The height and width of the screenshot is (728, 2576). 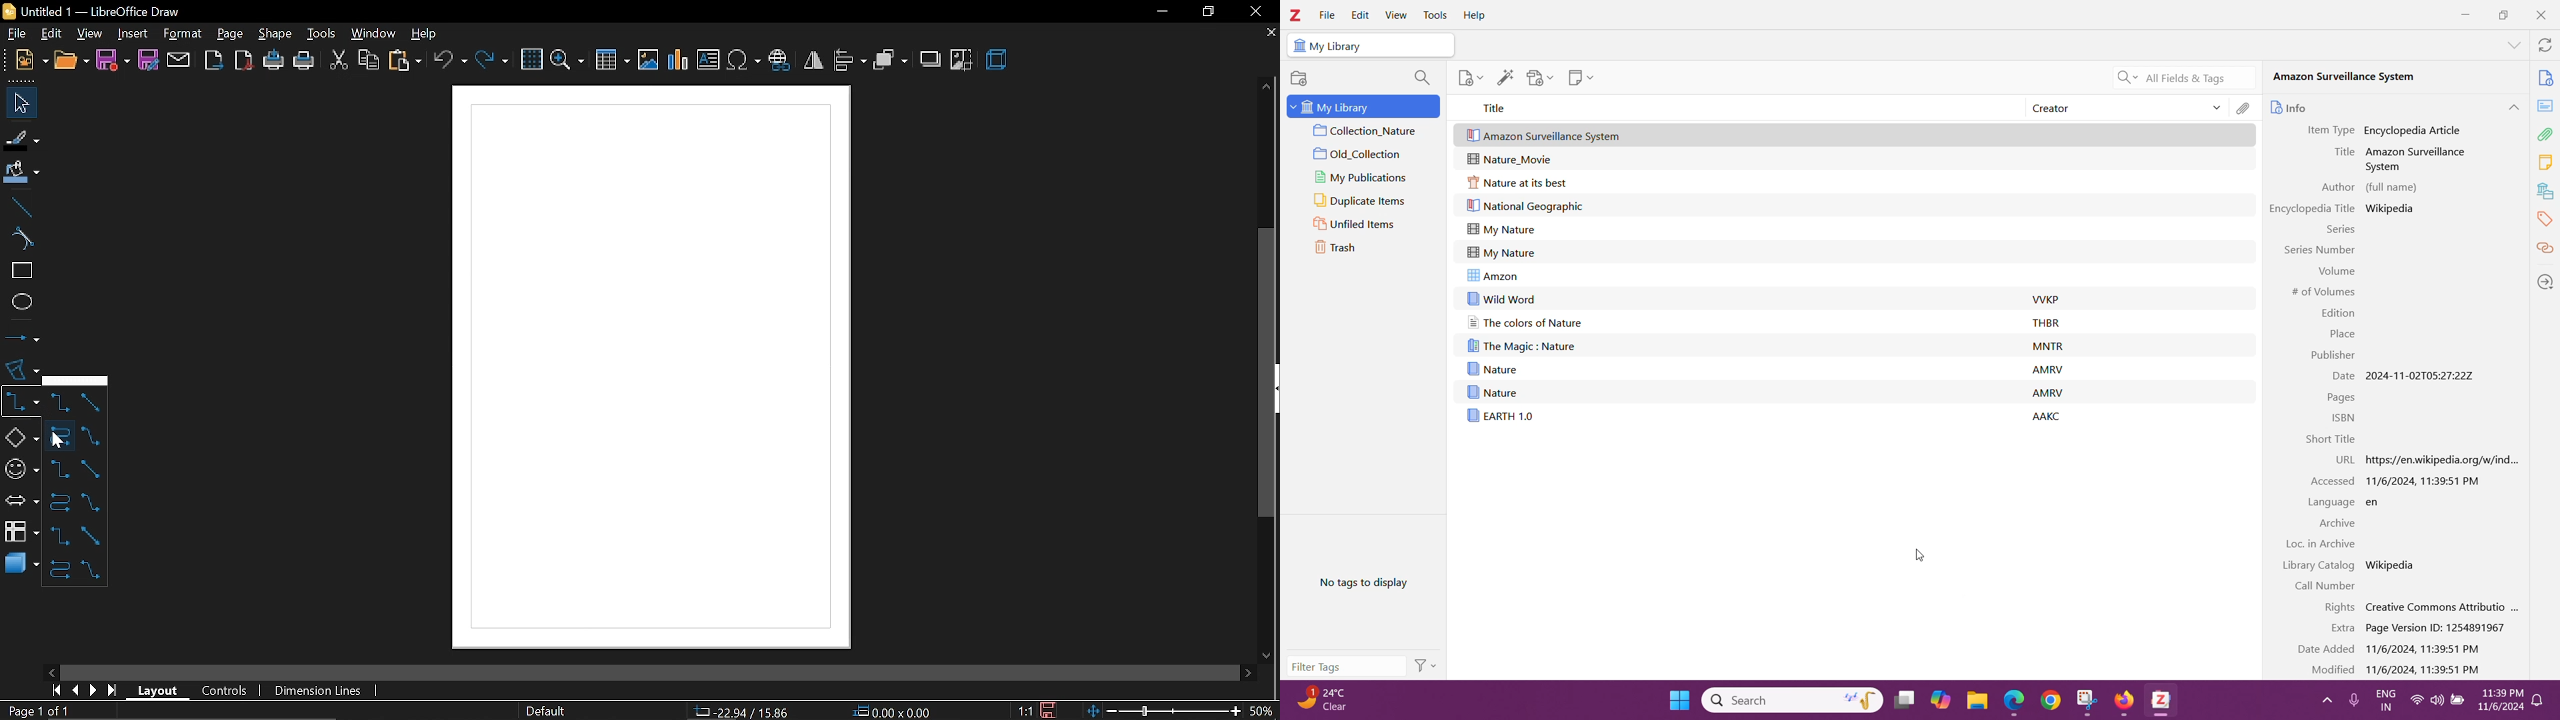 What do you see at coordinates (1373, 176) in the screenshot?
I see `My Publications` at bounding box center [1373, 176].